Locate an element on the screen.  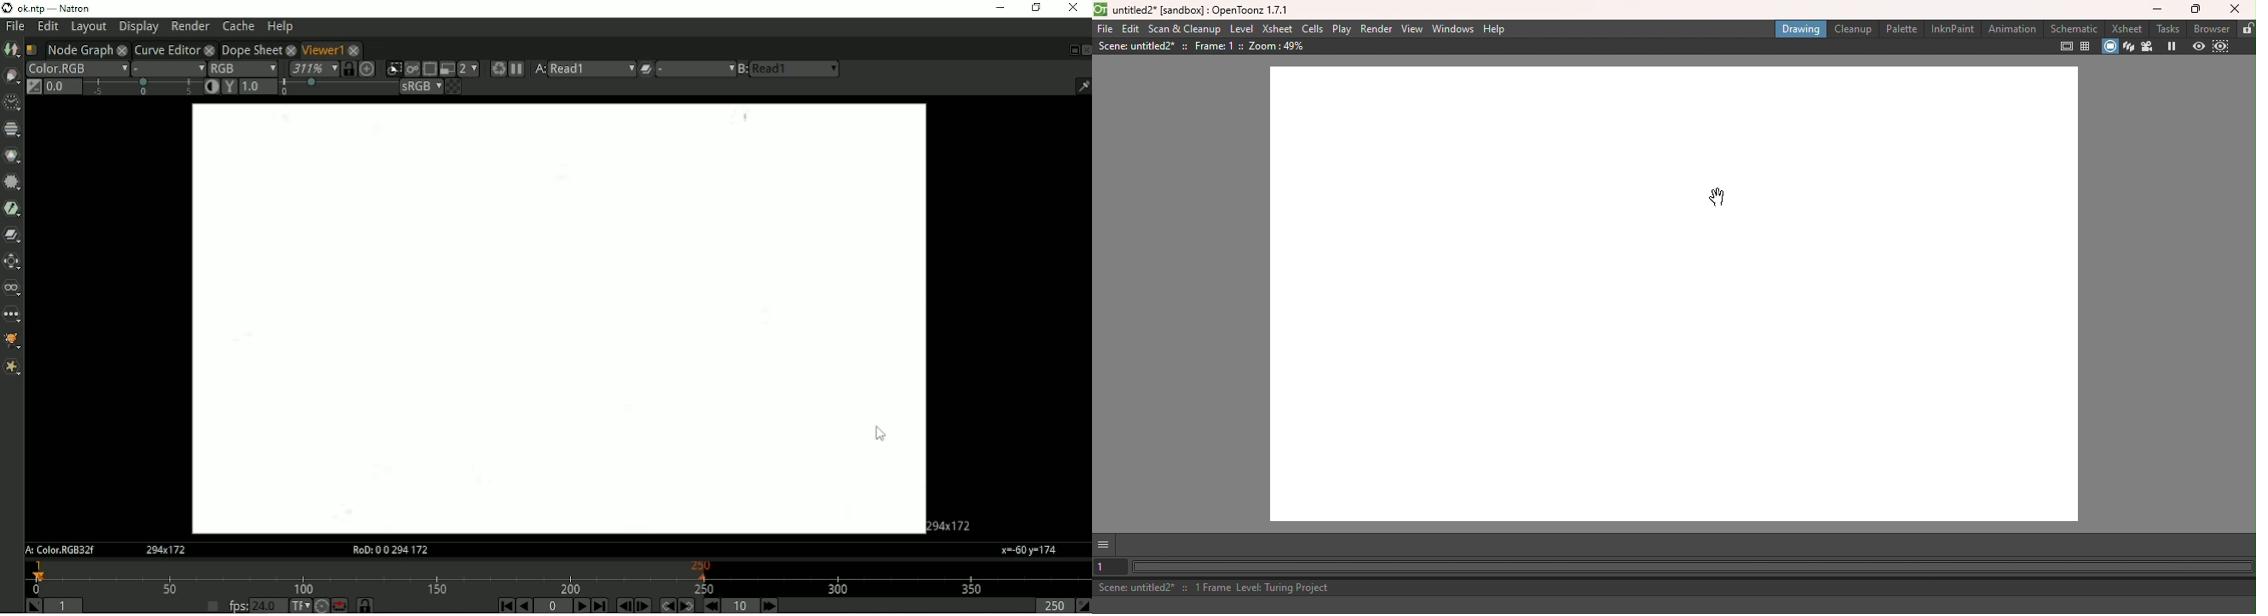
Freeze is located at coordinates (2168, 46).